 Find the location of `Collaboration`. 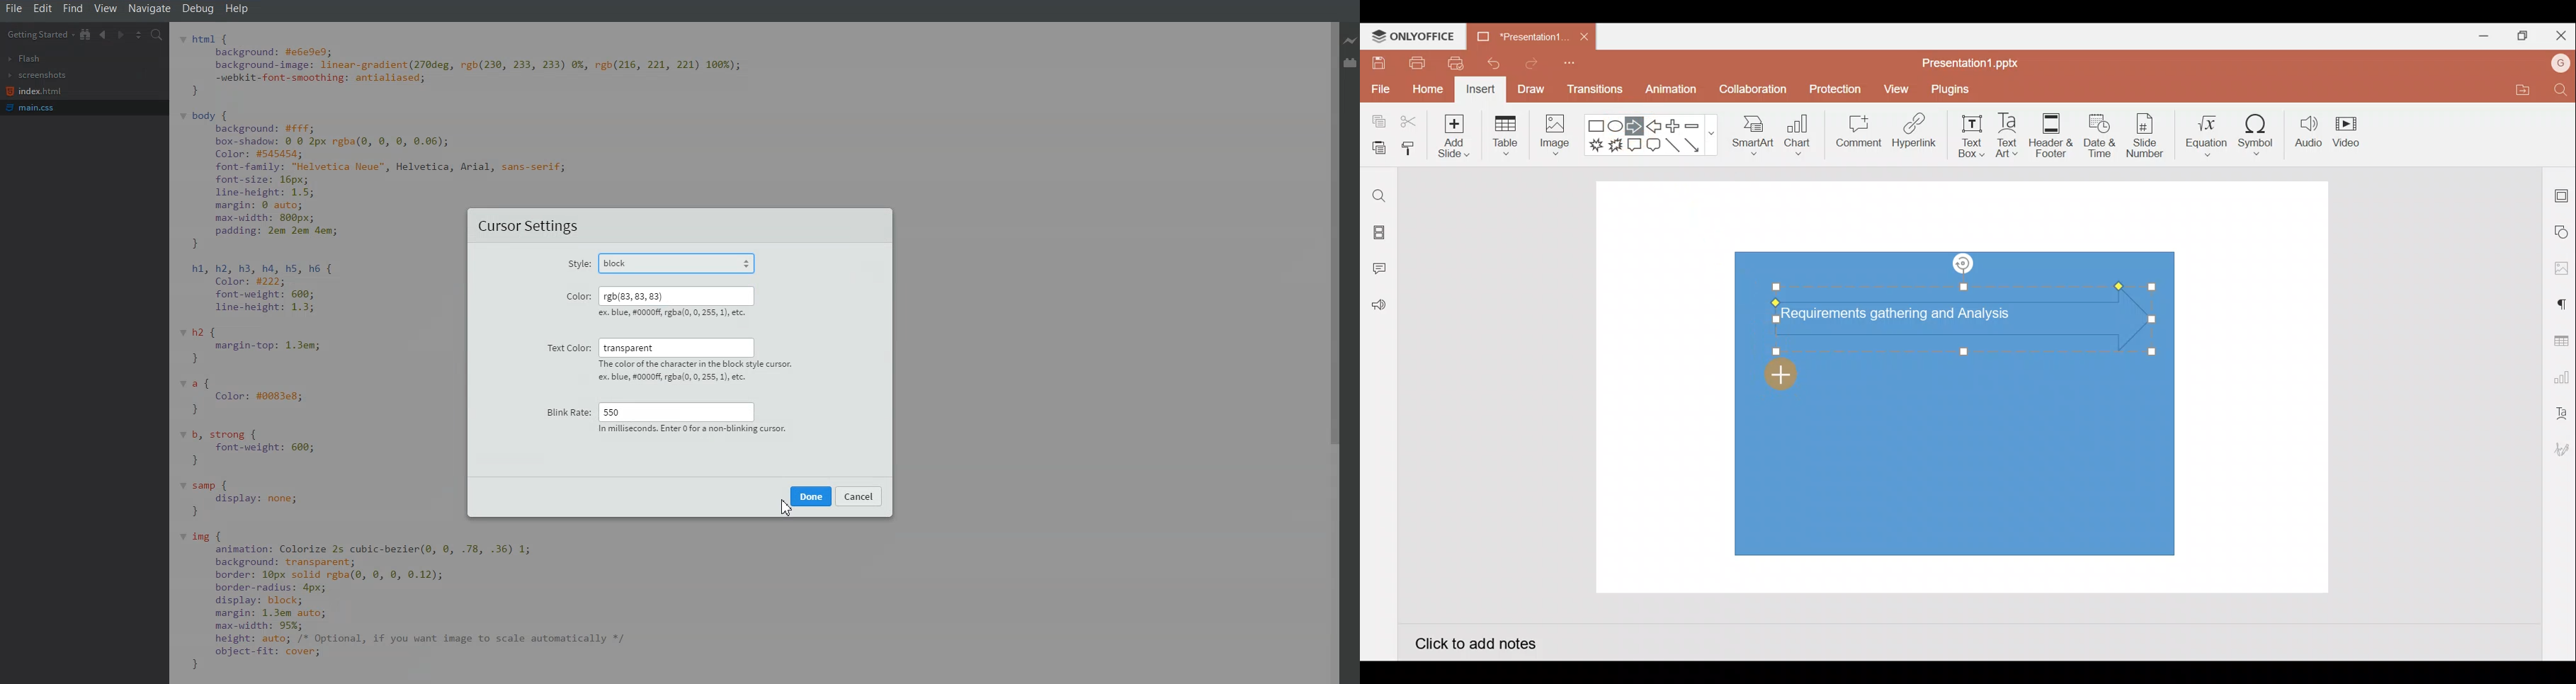

Collaboration is located at coordinates (1751, 94).